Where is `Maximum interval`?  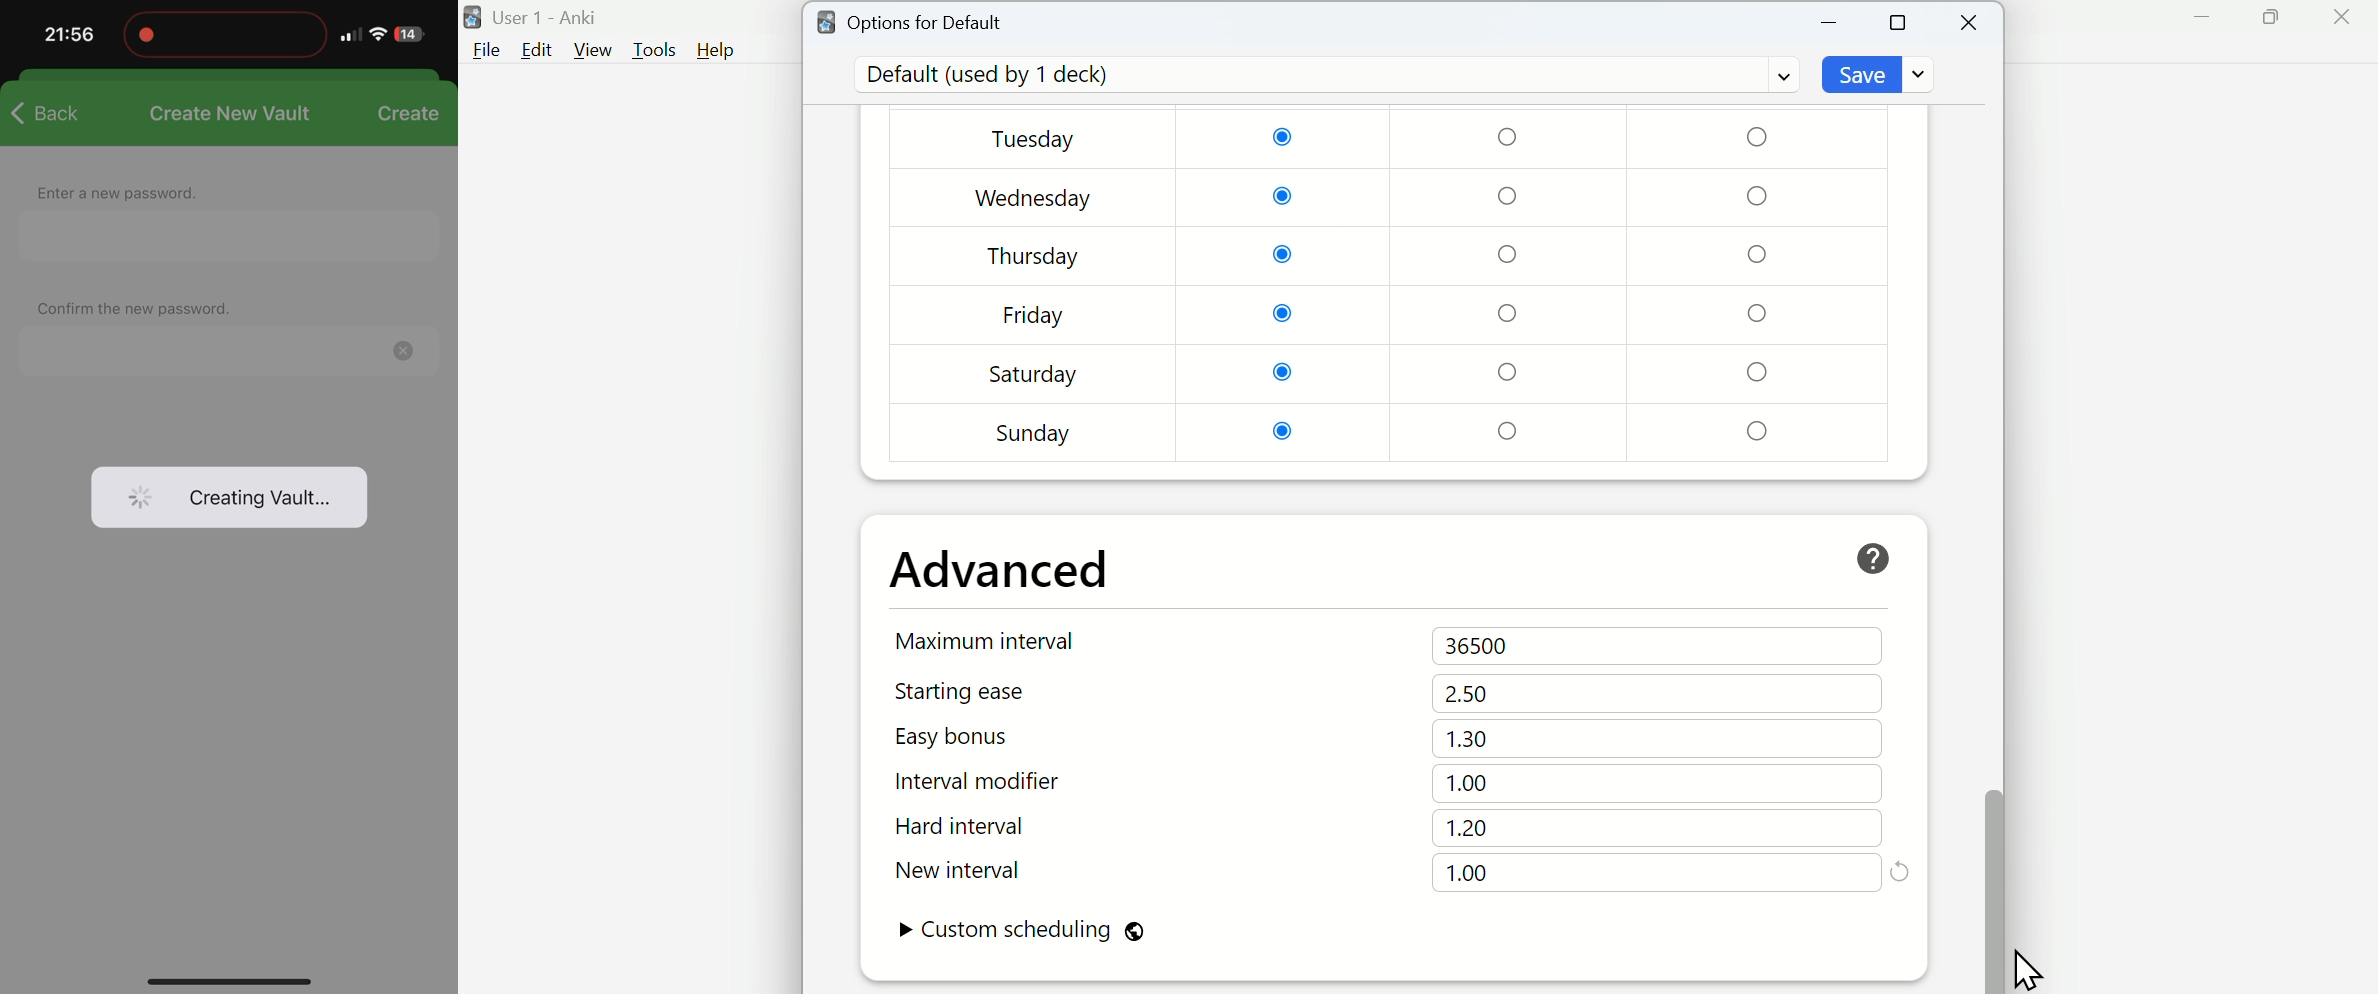
Maximum interval is located at coordinates (990, 640).